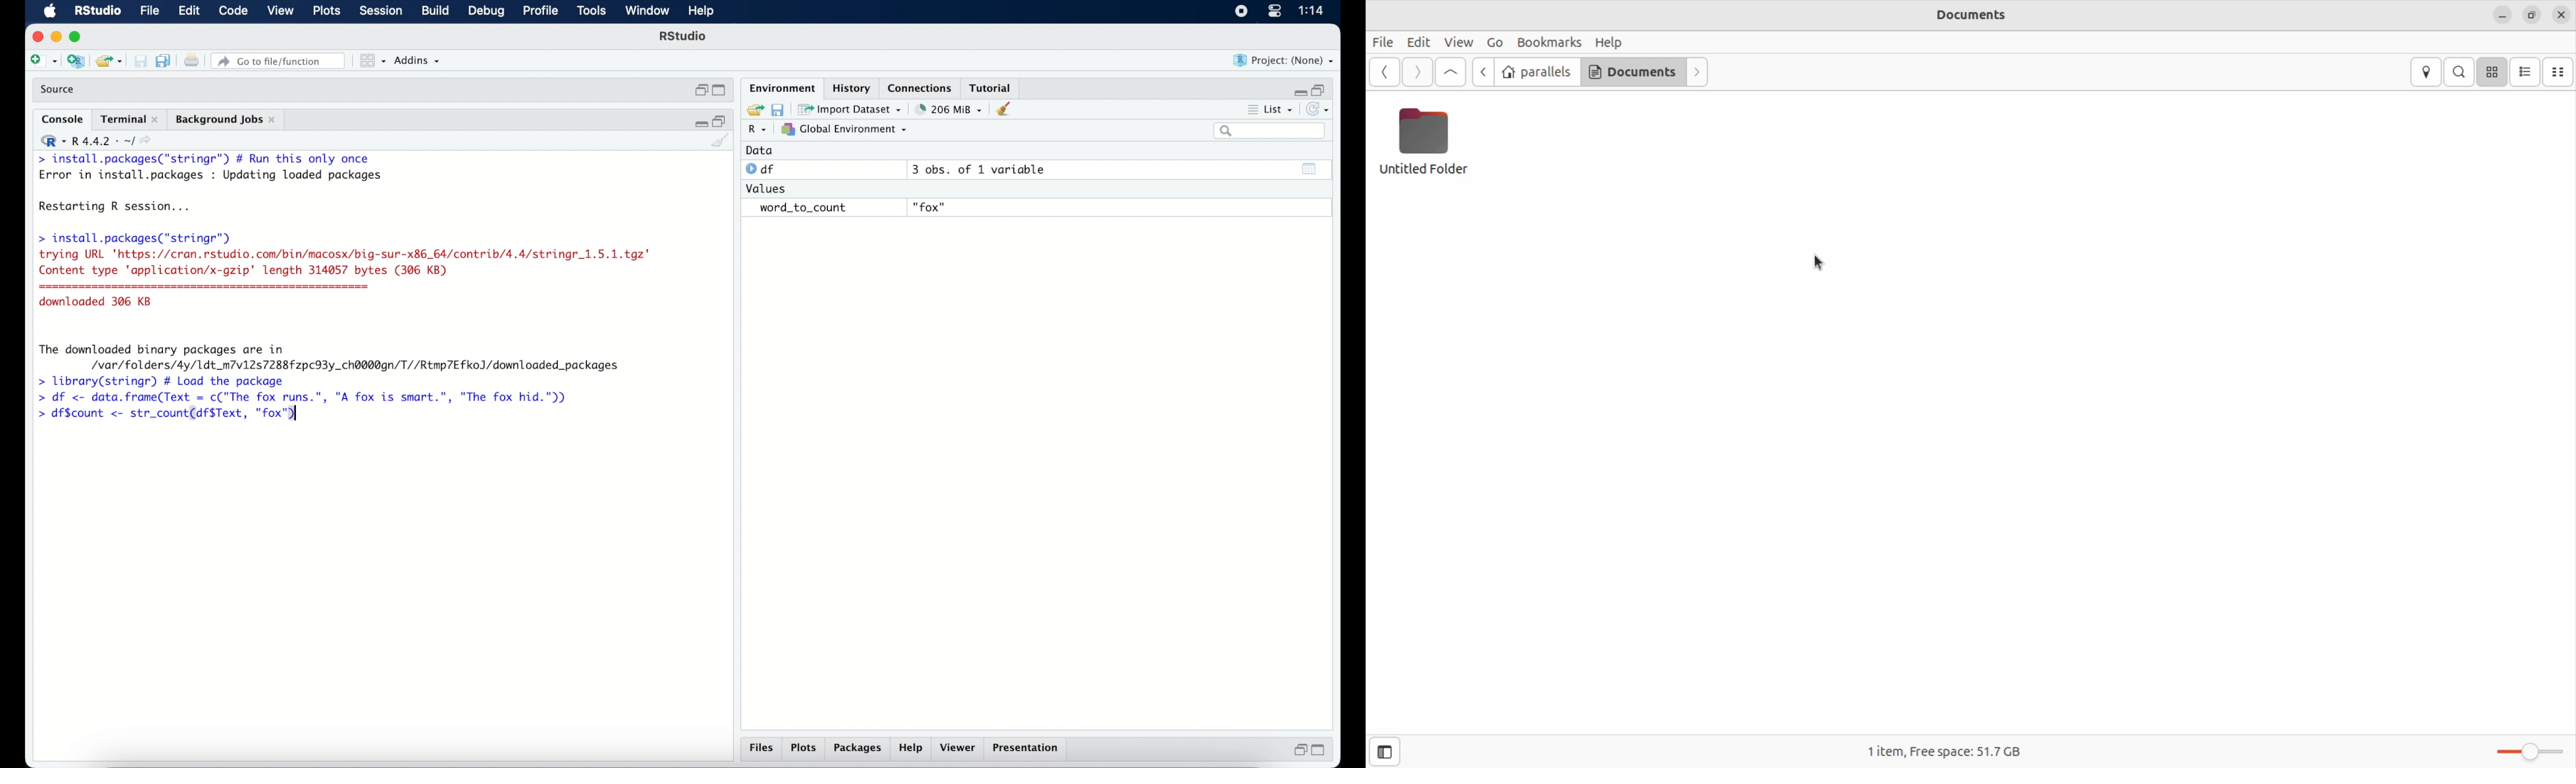 The width and height of the screenshot is (2576, 784). I want to click on load workspace, so click(752, 110).